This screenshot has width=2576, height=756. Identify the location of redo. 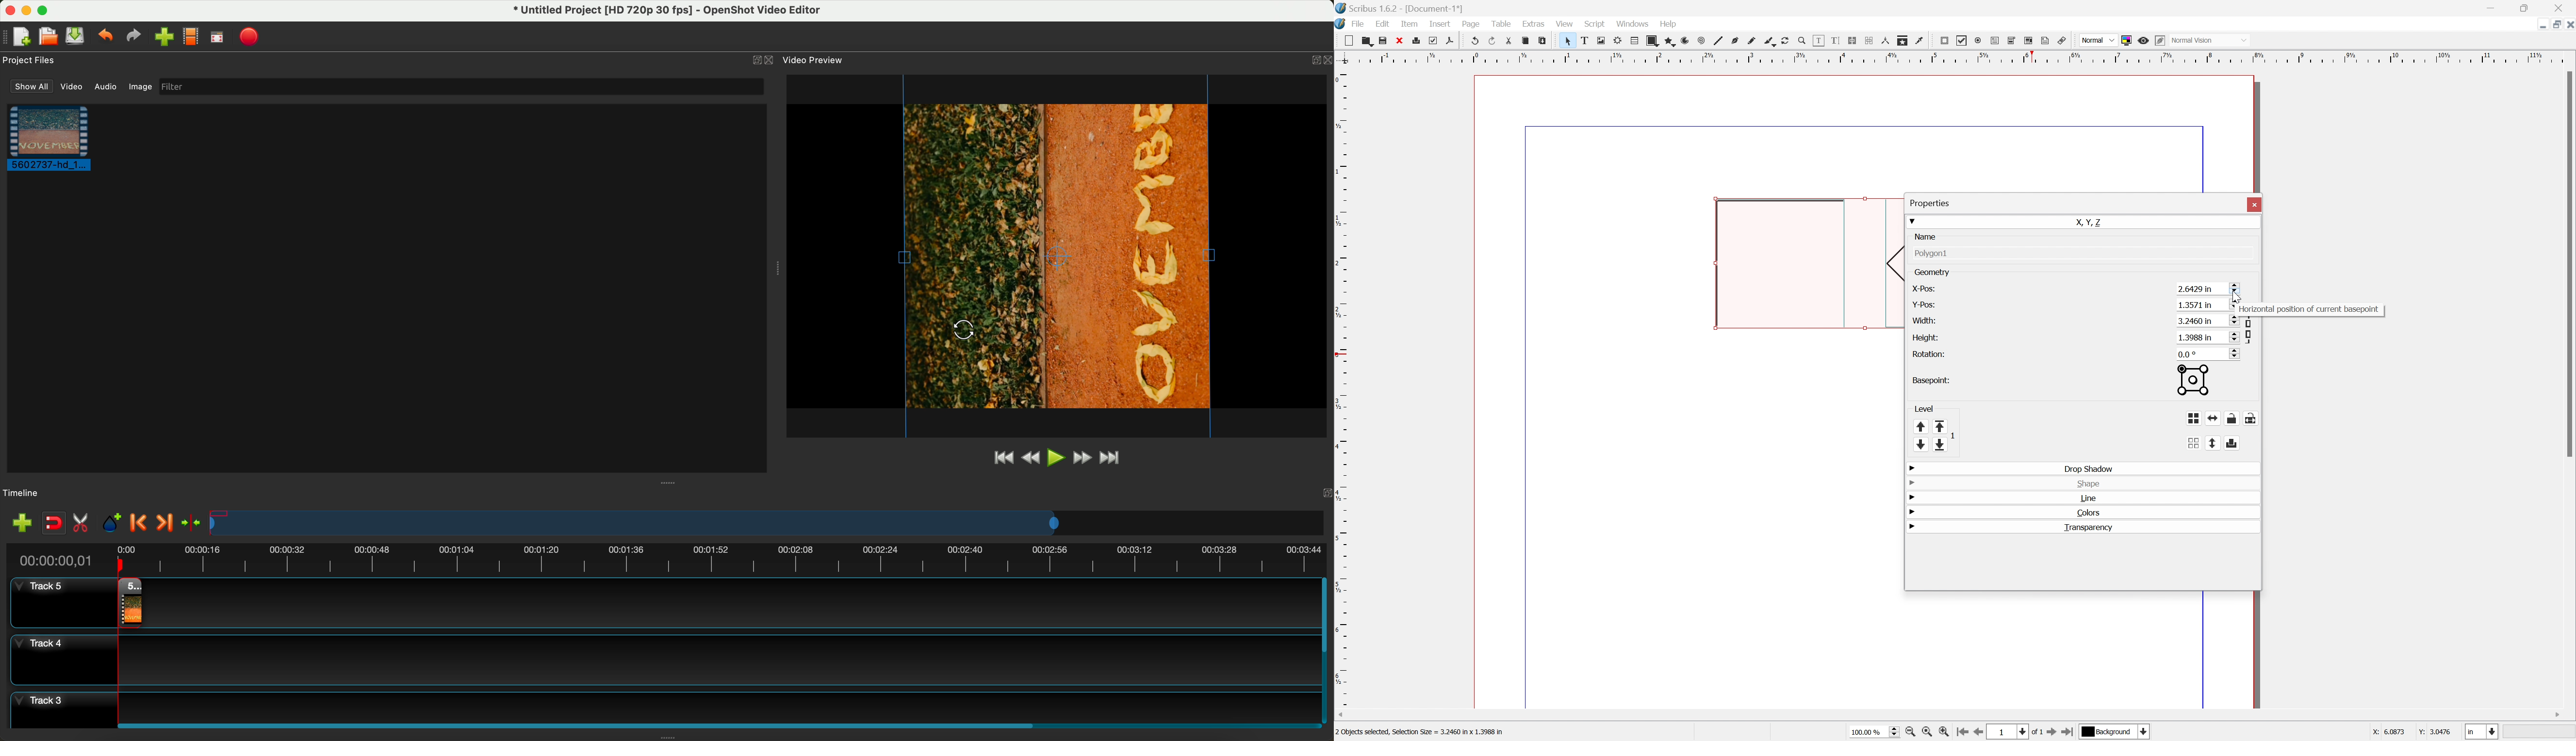
(1490, 41).